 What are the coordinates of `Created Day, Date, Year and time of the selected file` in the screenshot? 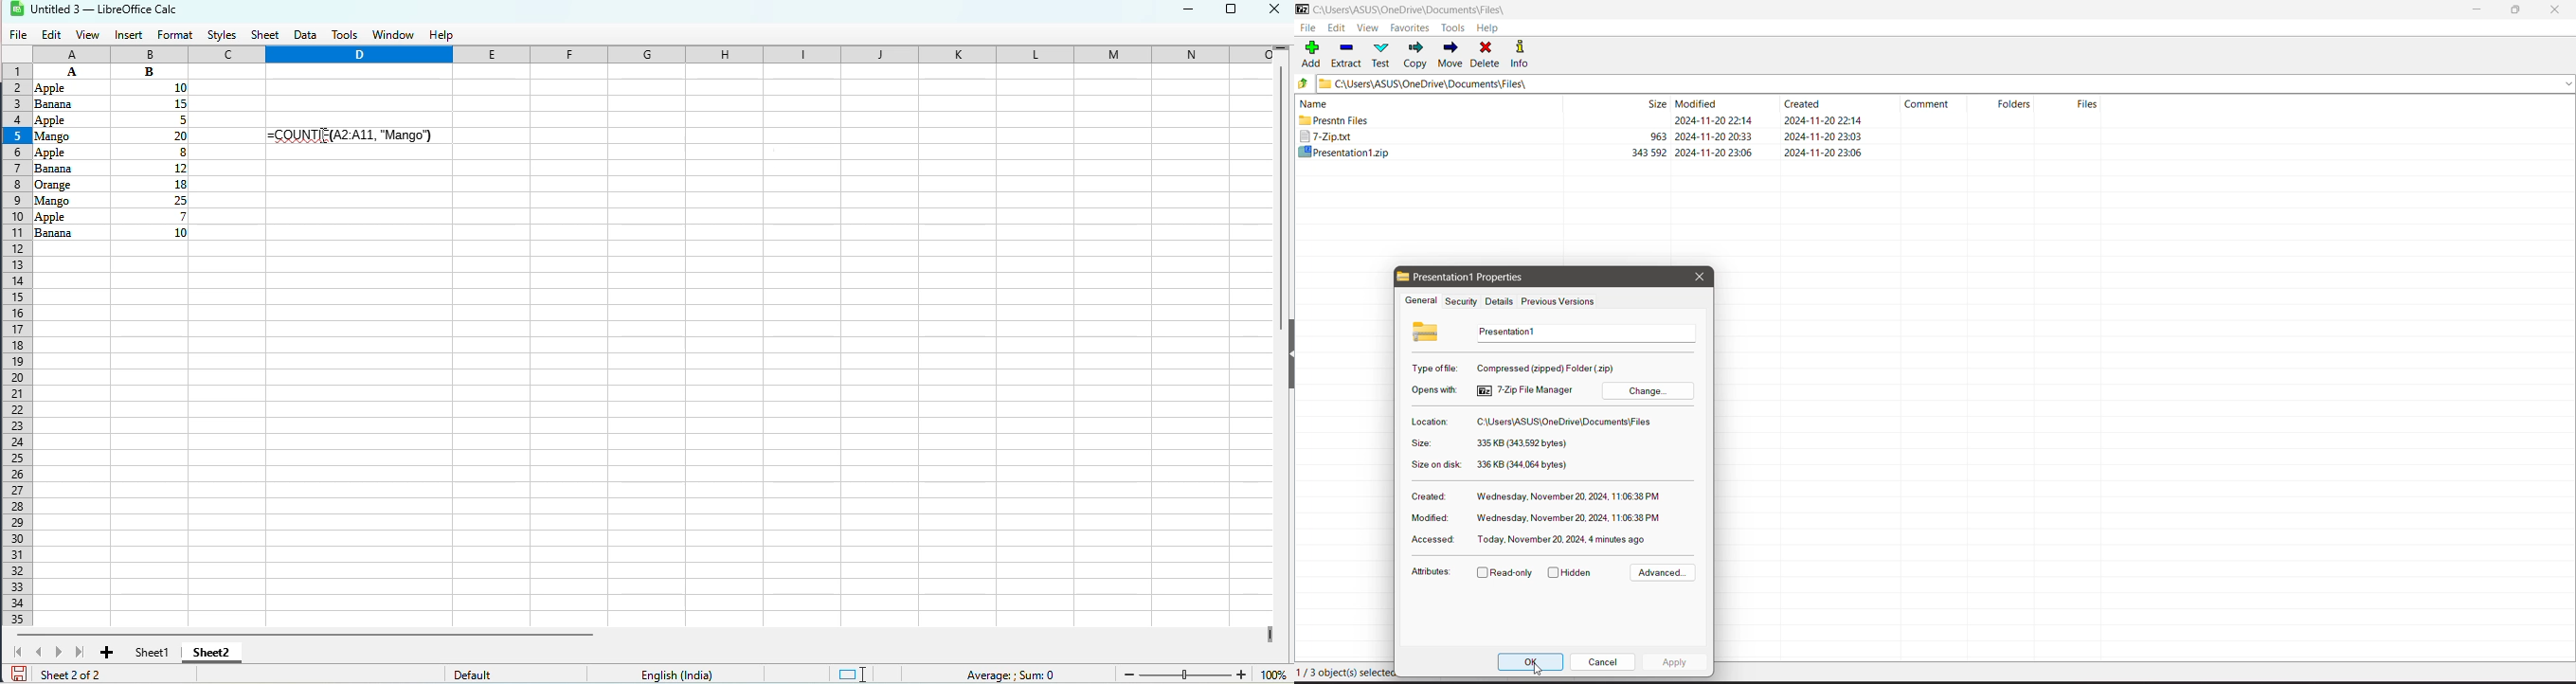 It's located at (1569, 497).